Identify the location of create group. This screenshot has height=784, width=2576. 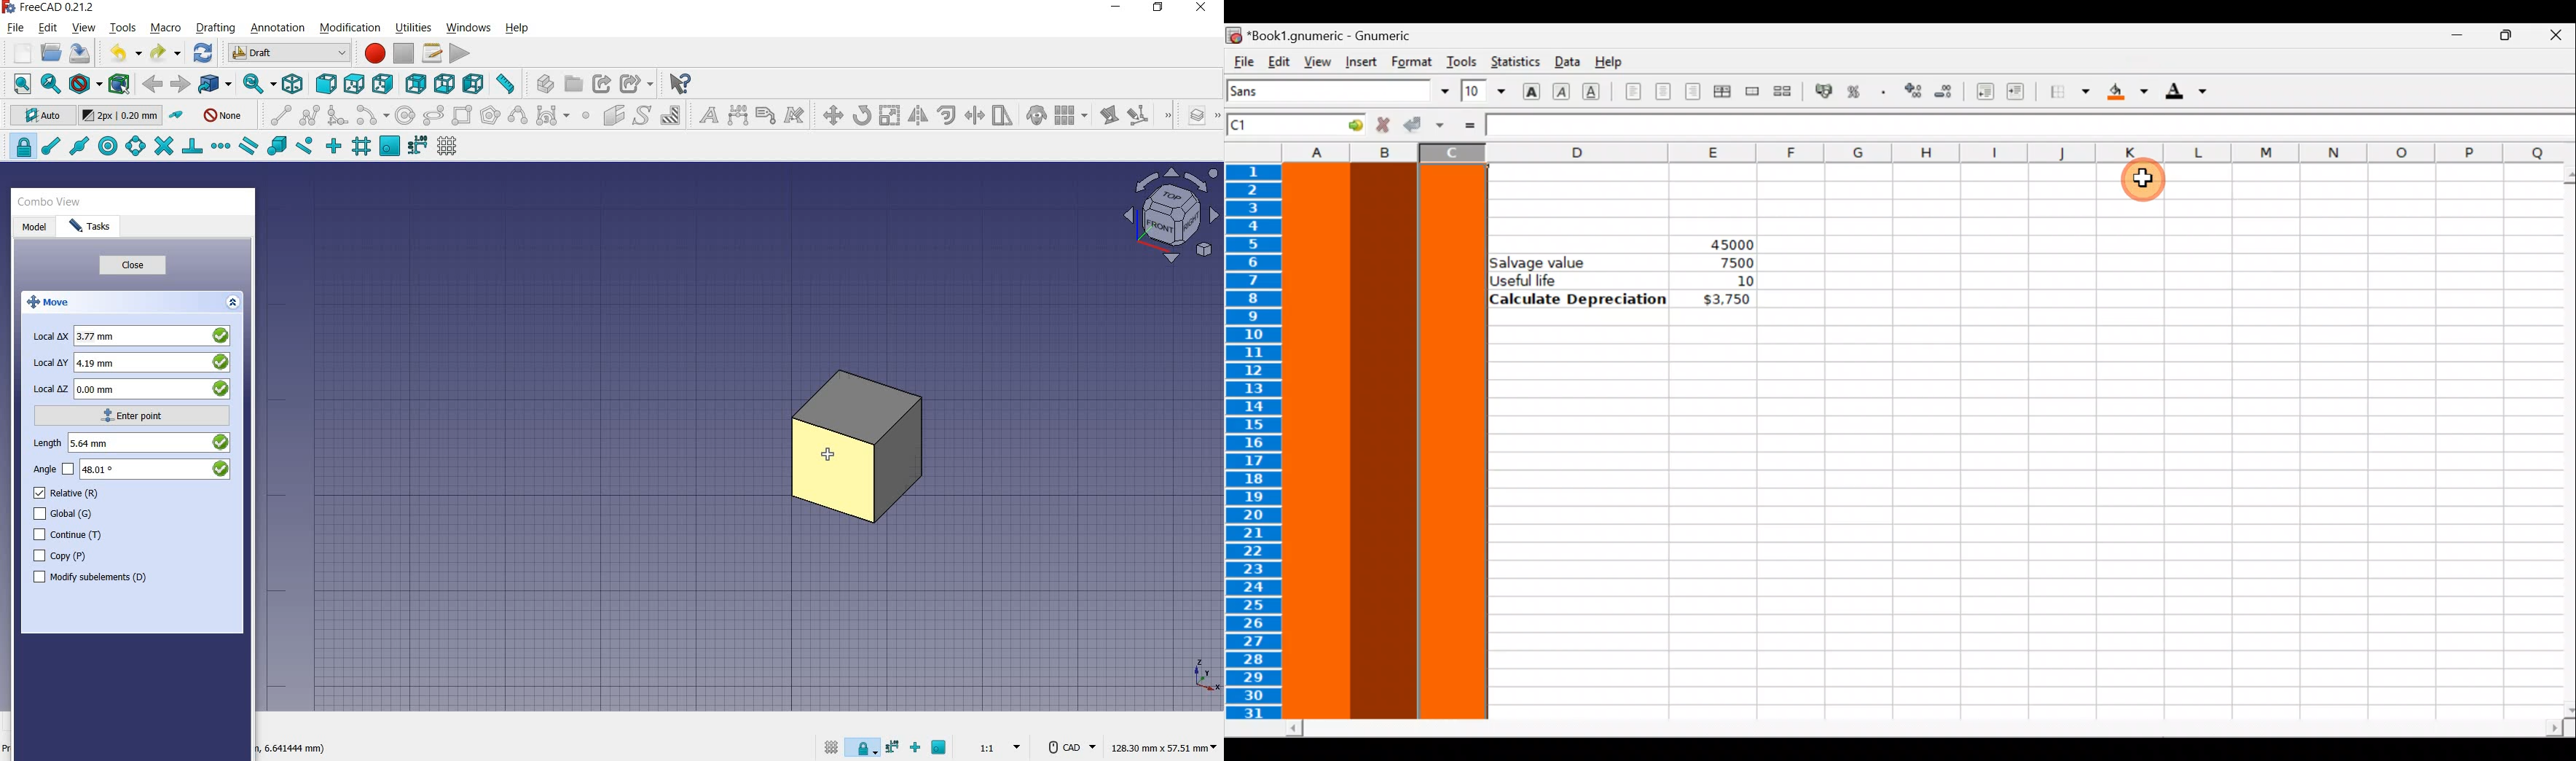
(573, 85).